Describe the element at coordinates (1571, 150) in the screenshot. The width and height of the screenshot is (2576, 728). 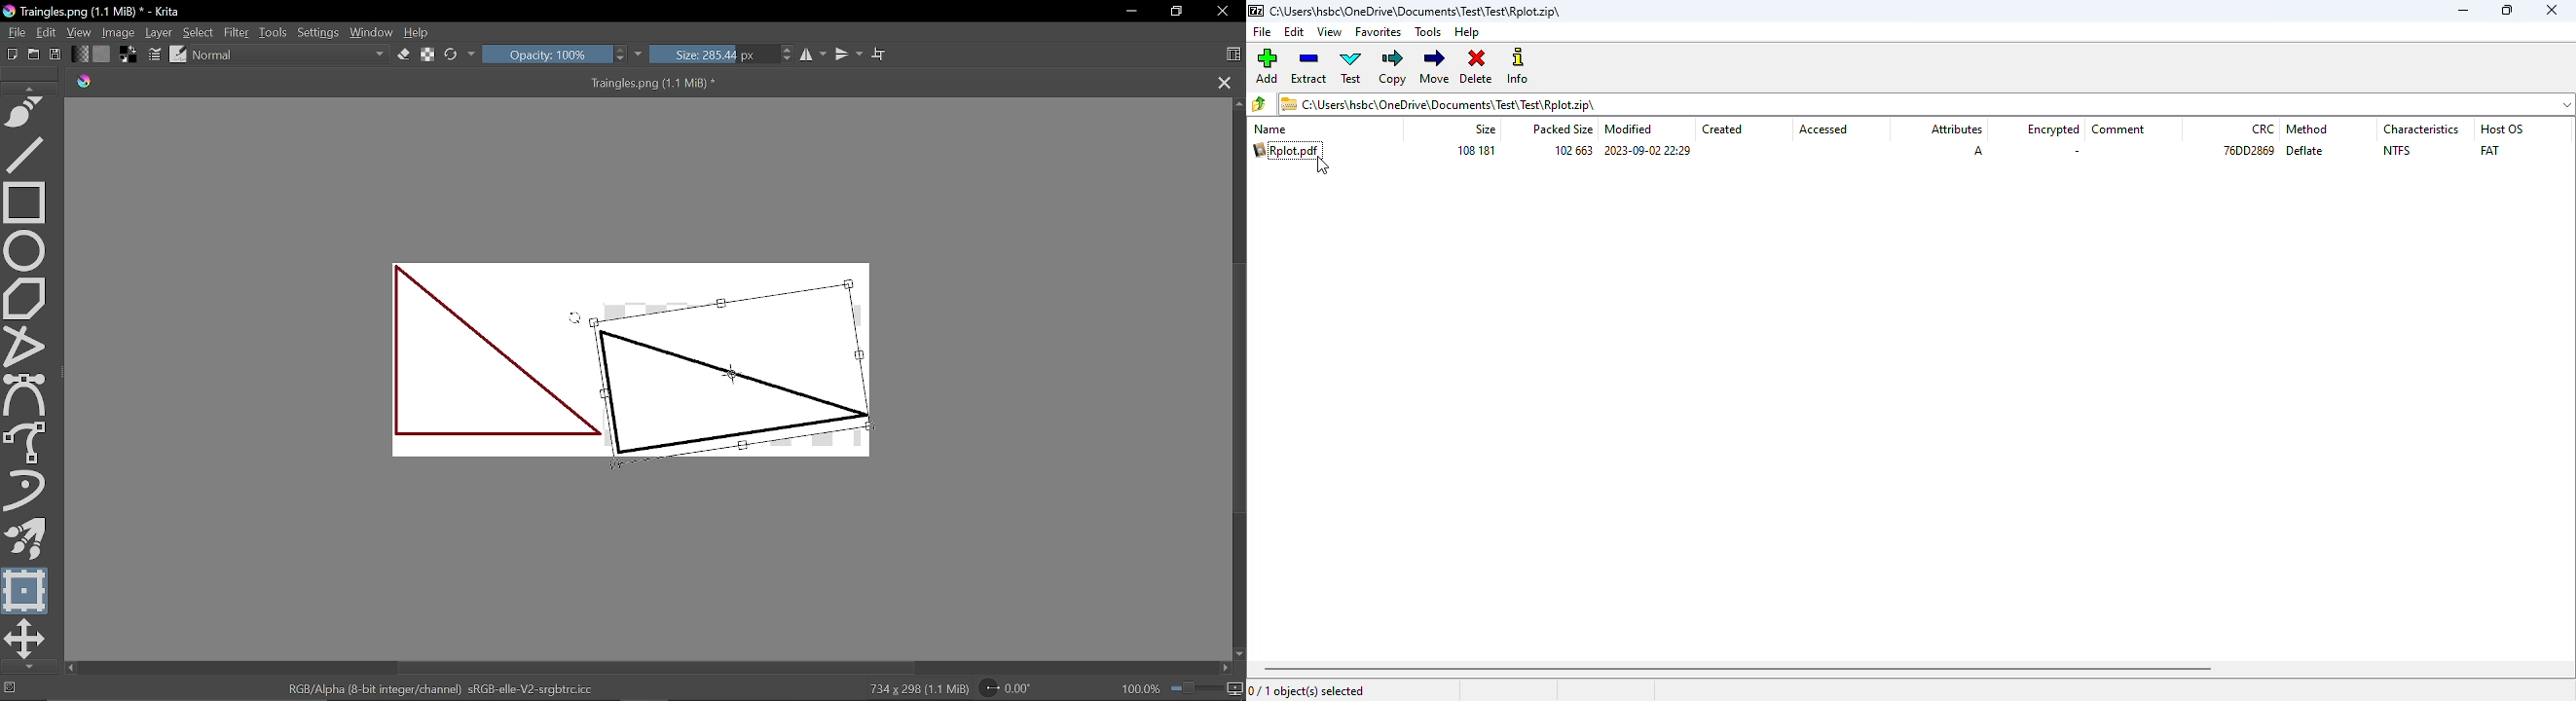
I see `102 663` at that location.